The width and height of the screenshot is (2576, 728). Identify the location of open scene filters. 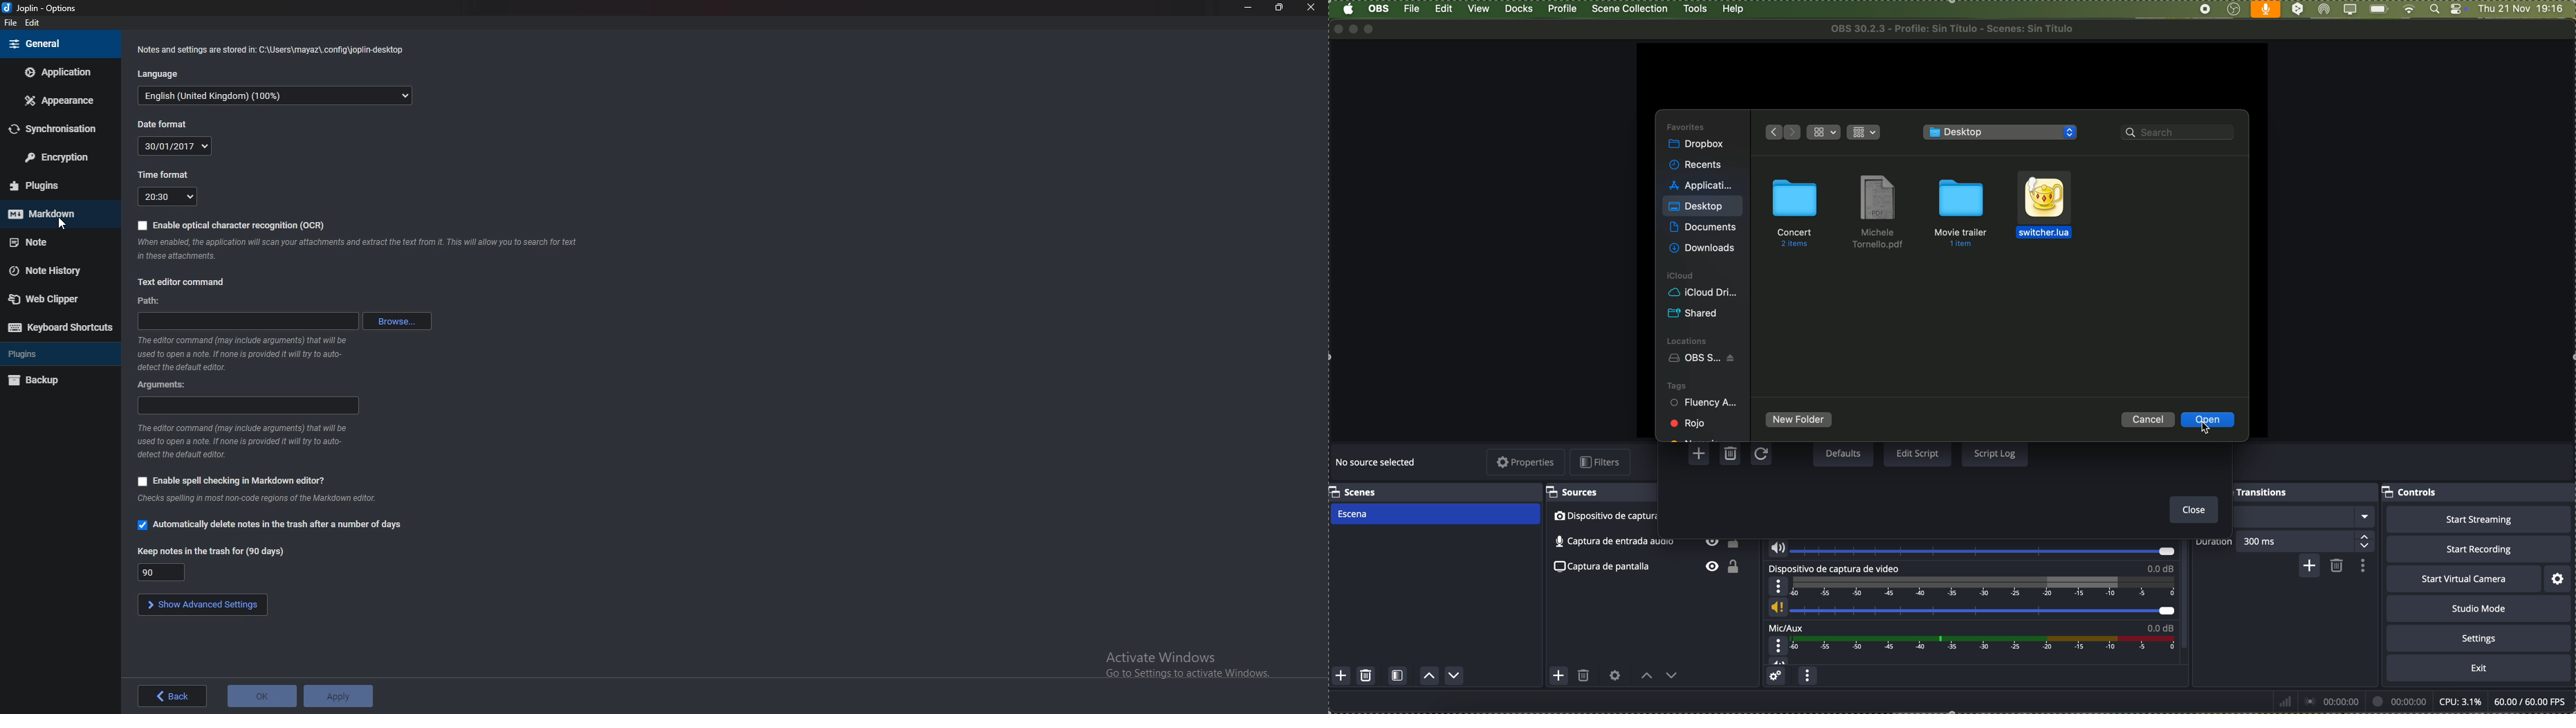
(1398, 676).